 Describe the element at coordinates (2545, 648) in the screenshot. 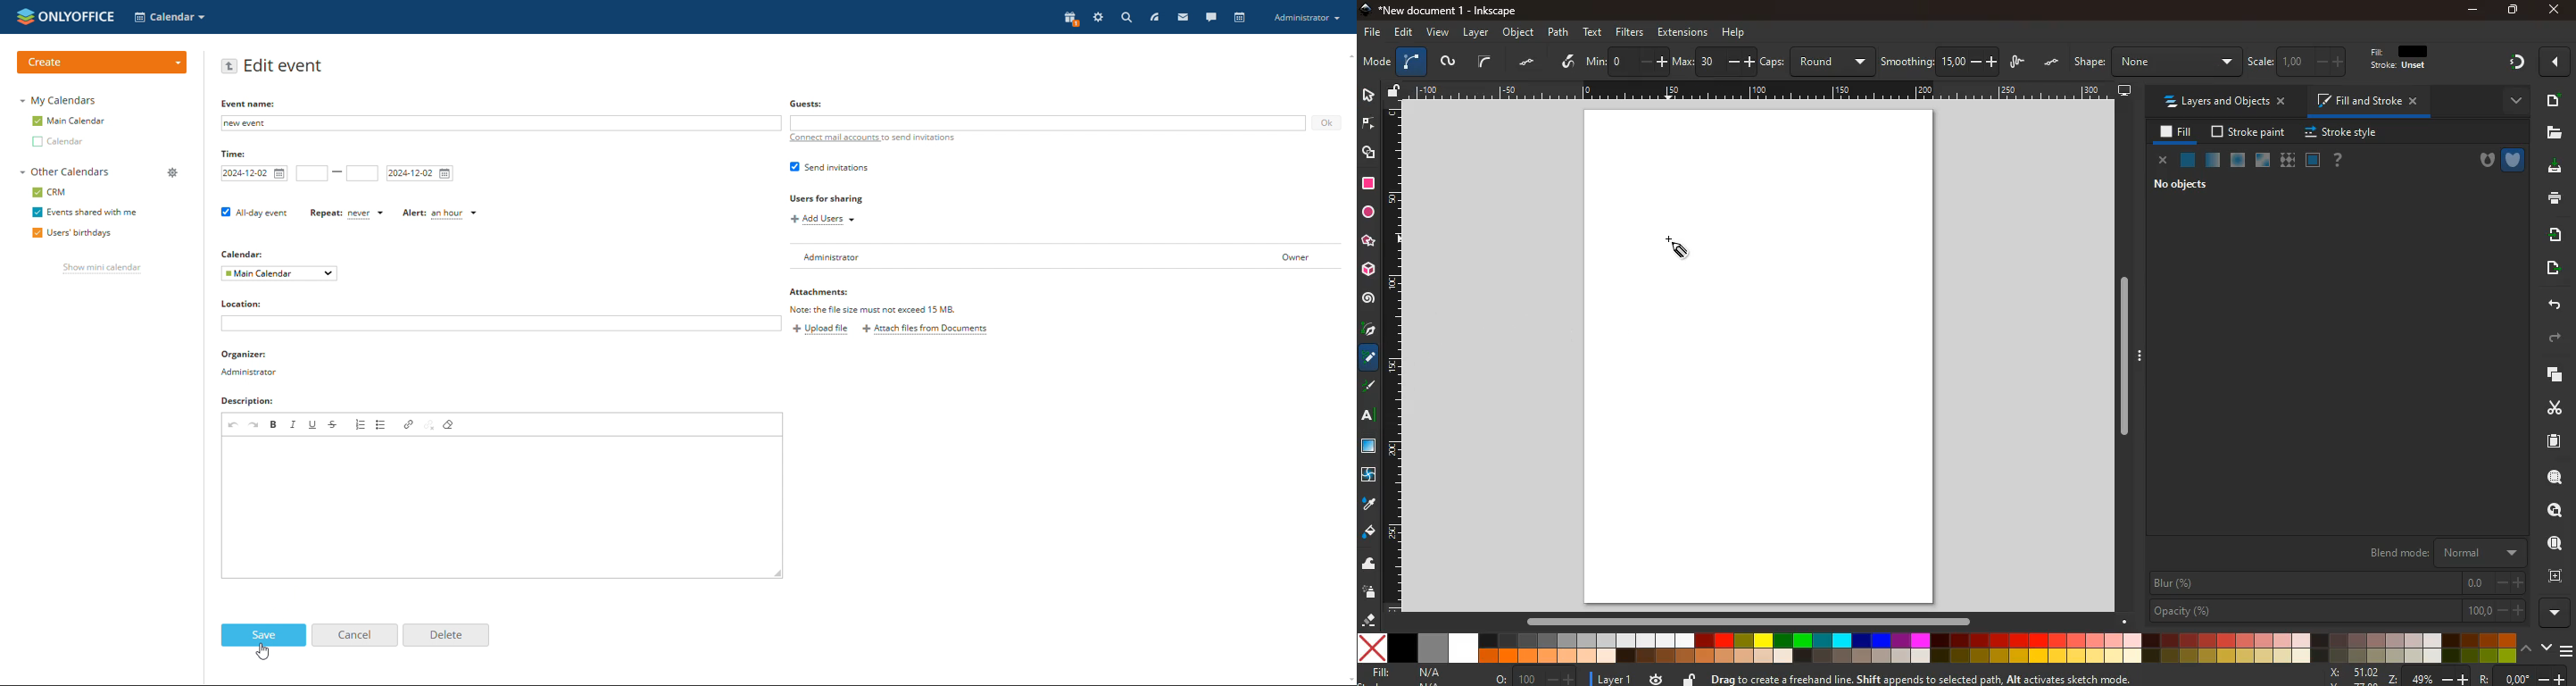

I see `down` at that location.